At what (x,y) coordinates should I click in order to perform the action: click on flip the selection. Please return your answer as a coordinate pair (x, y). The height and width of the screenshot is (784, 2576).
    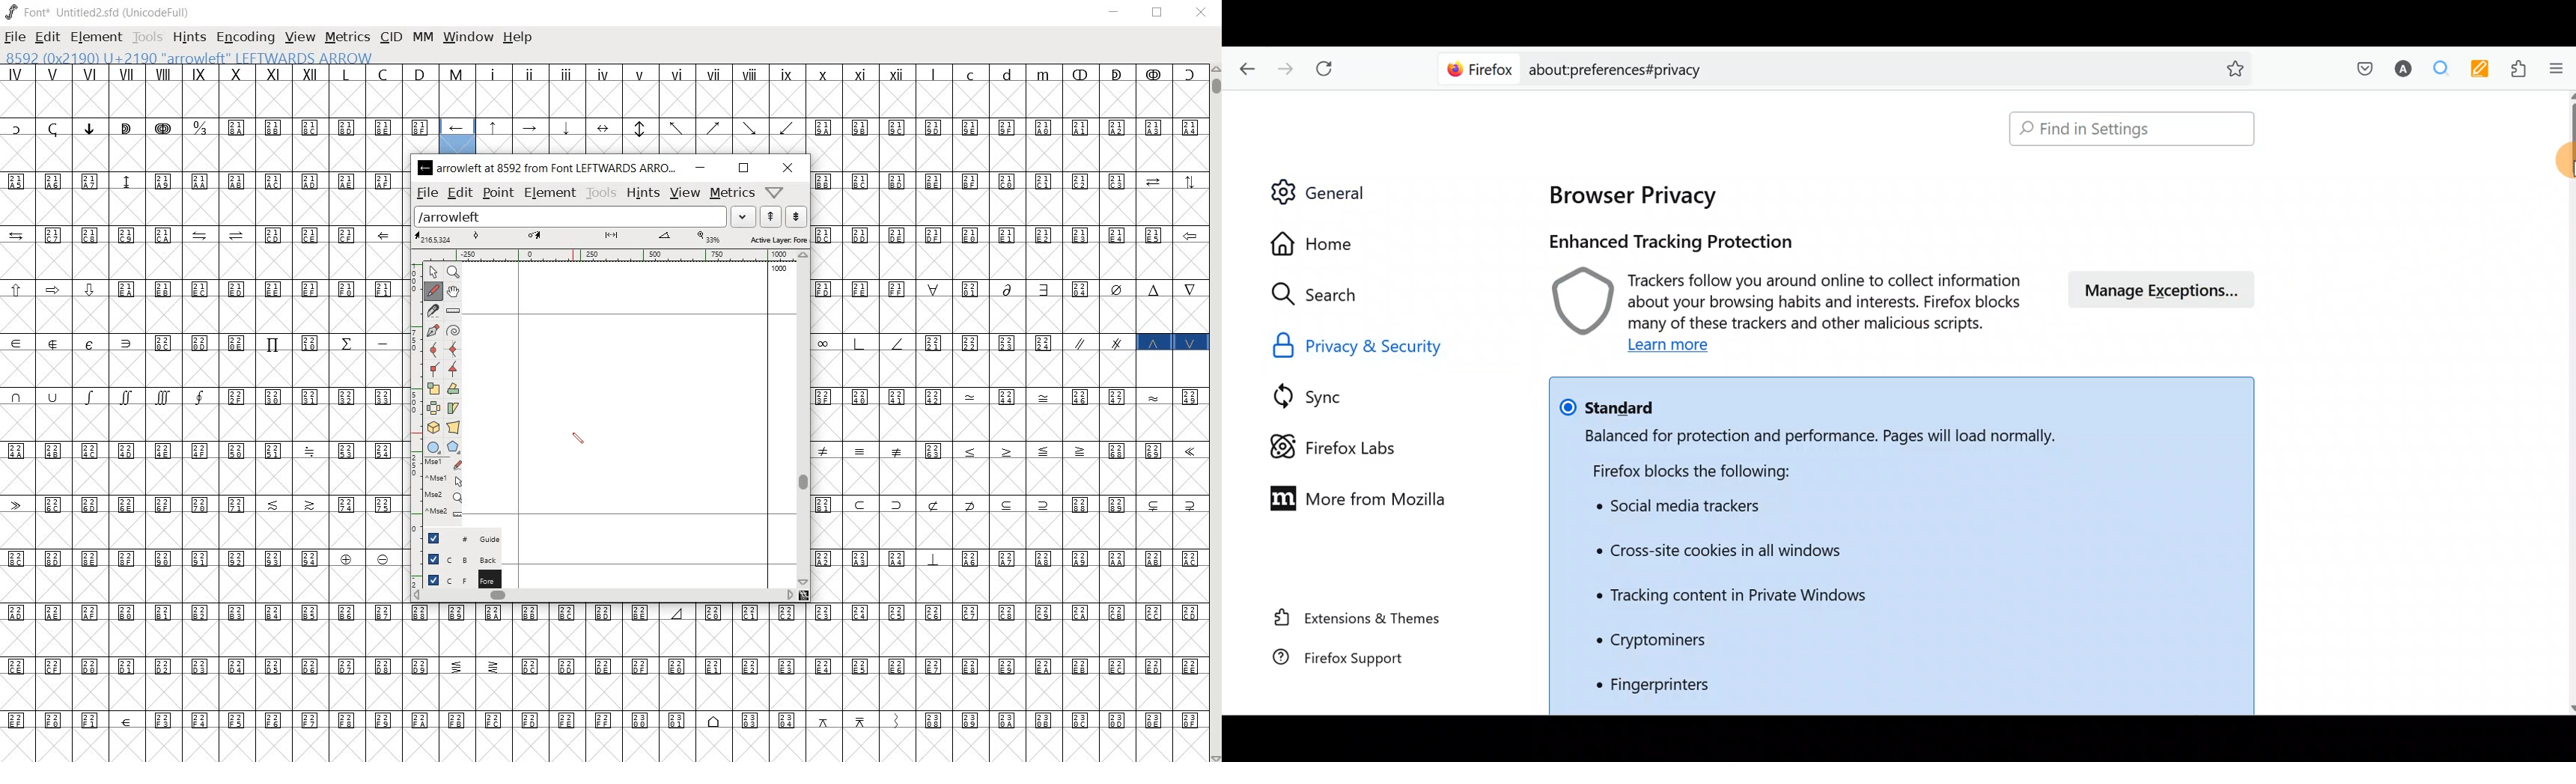
    Looking at the image, I should click on (433, 408).